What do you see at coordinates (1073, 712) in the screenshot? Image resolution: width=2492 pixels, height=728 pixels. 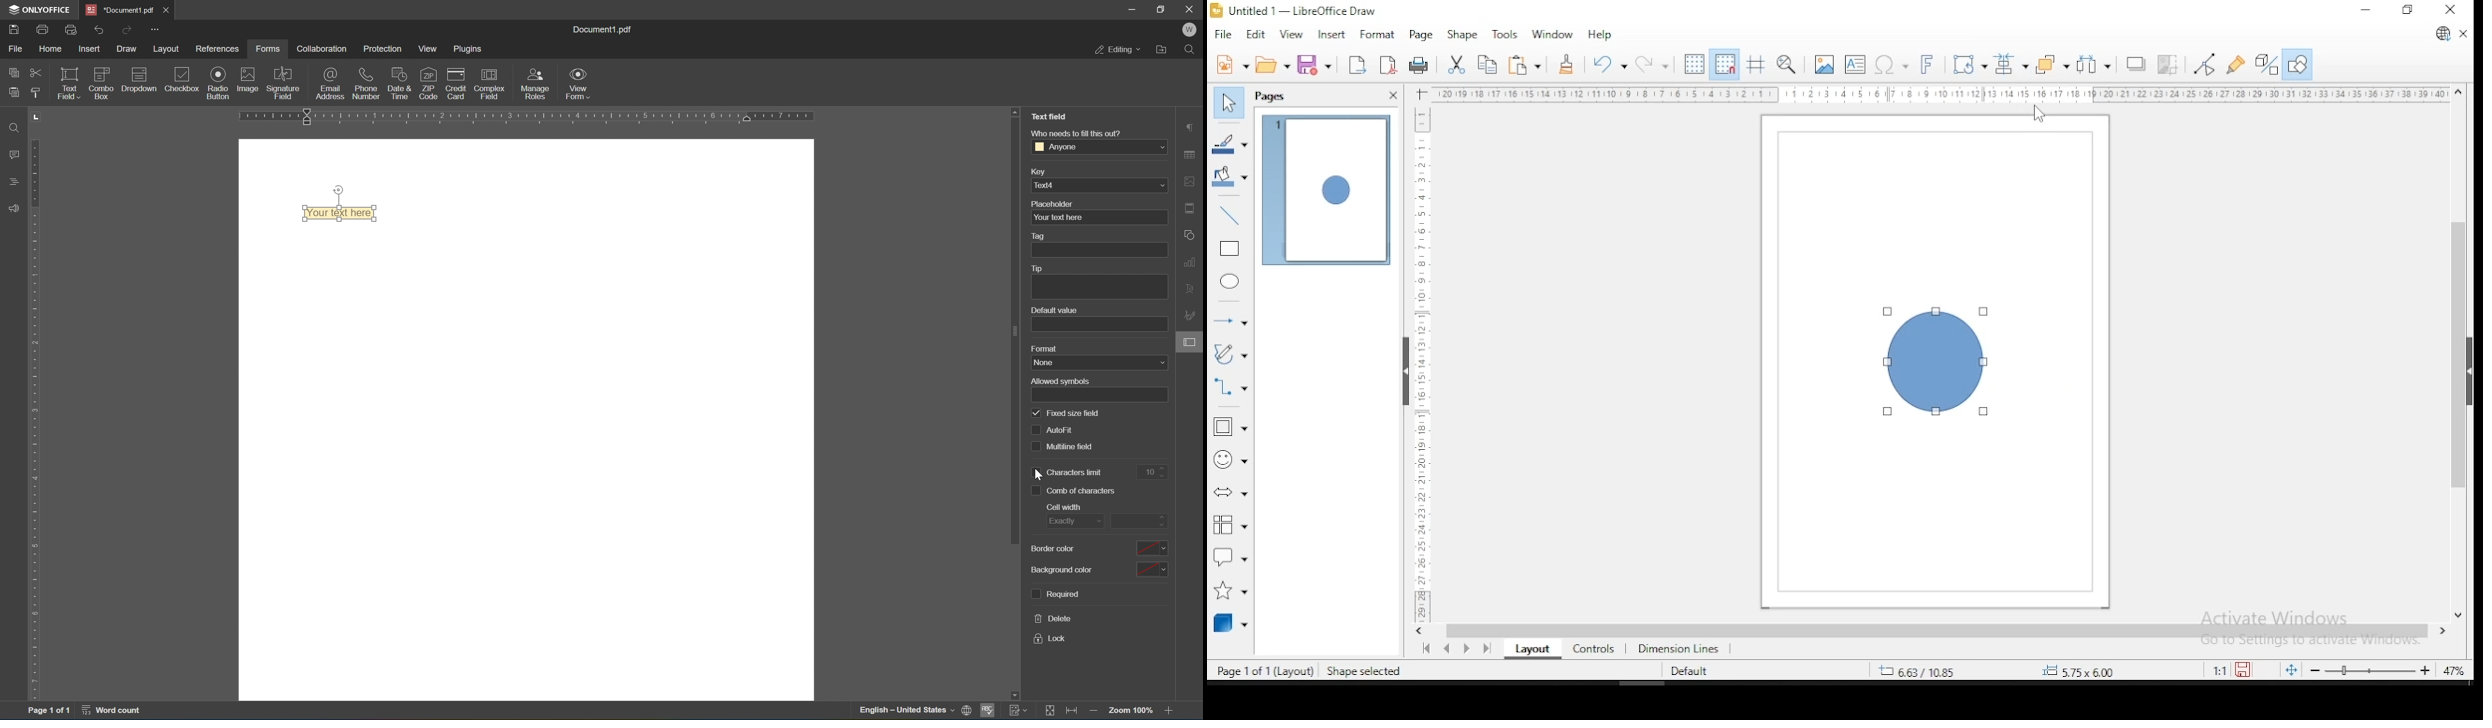 I see `Fit to page` at bounding box center [1073, 712].